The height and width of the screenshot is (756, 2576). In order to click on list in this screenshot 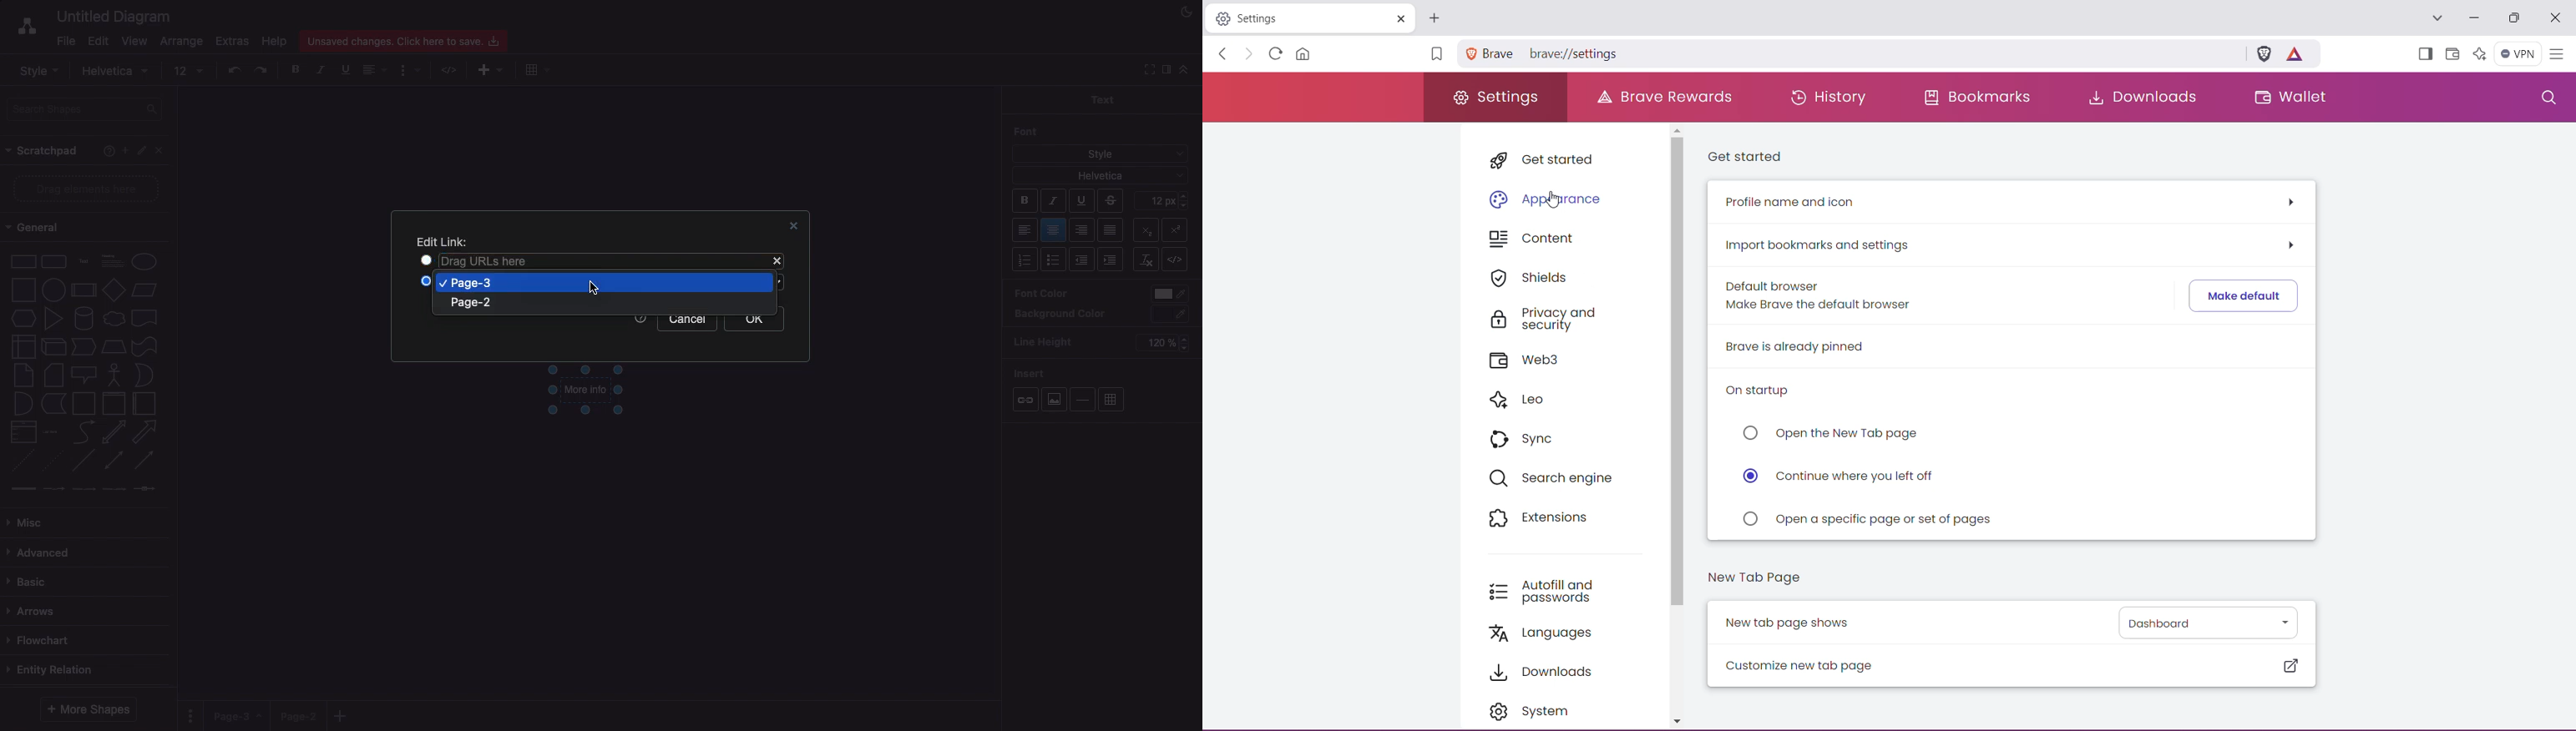, I will do `click(24, 431)`.